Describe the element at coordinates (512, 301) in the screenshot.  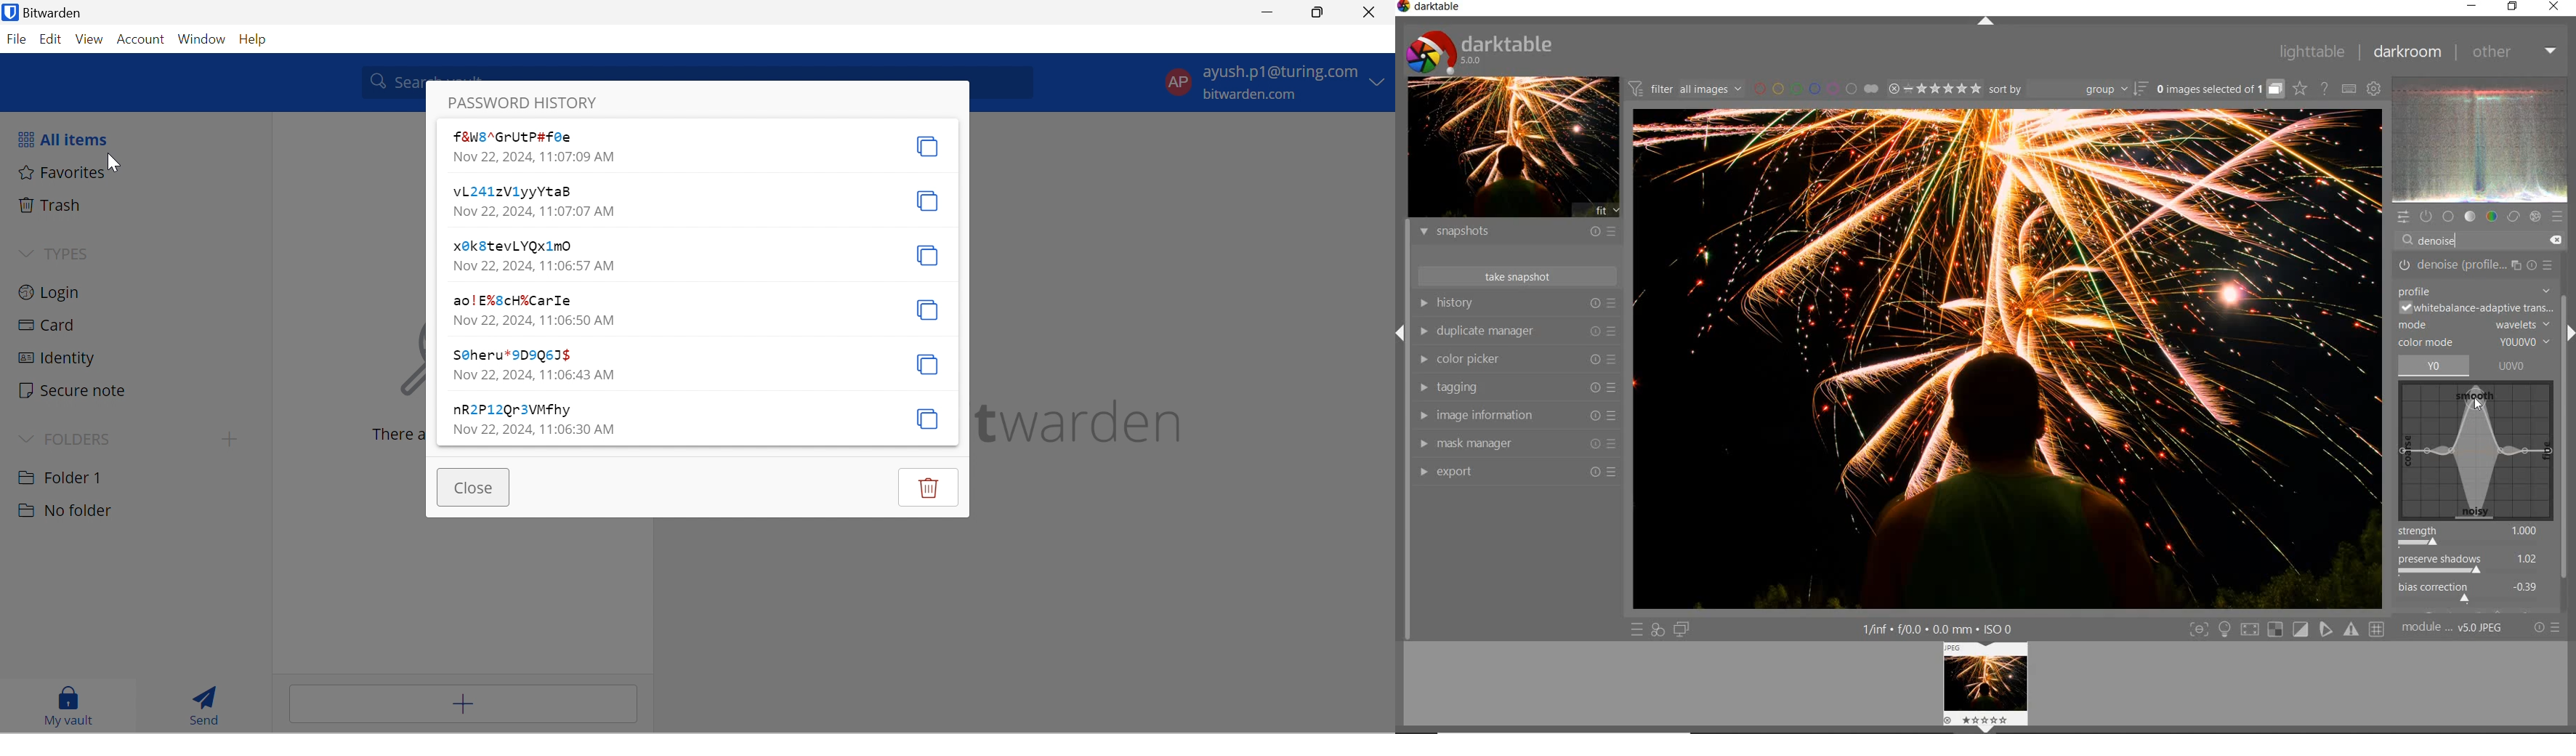
I see `ao!E%8cH%CaIe` at that location.